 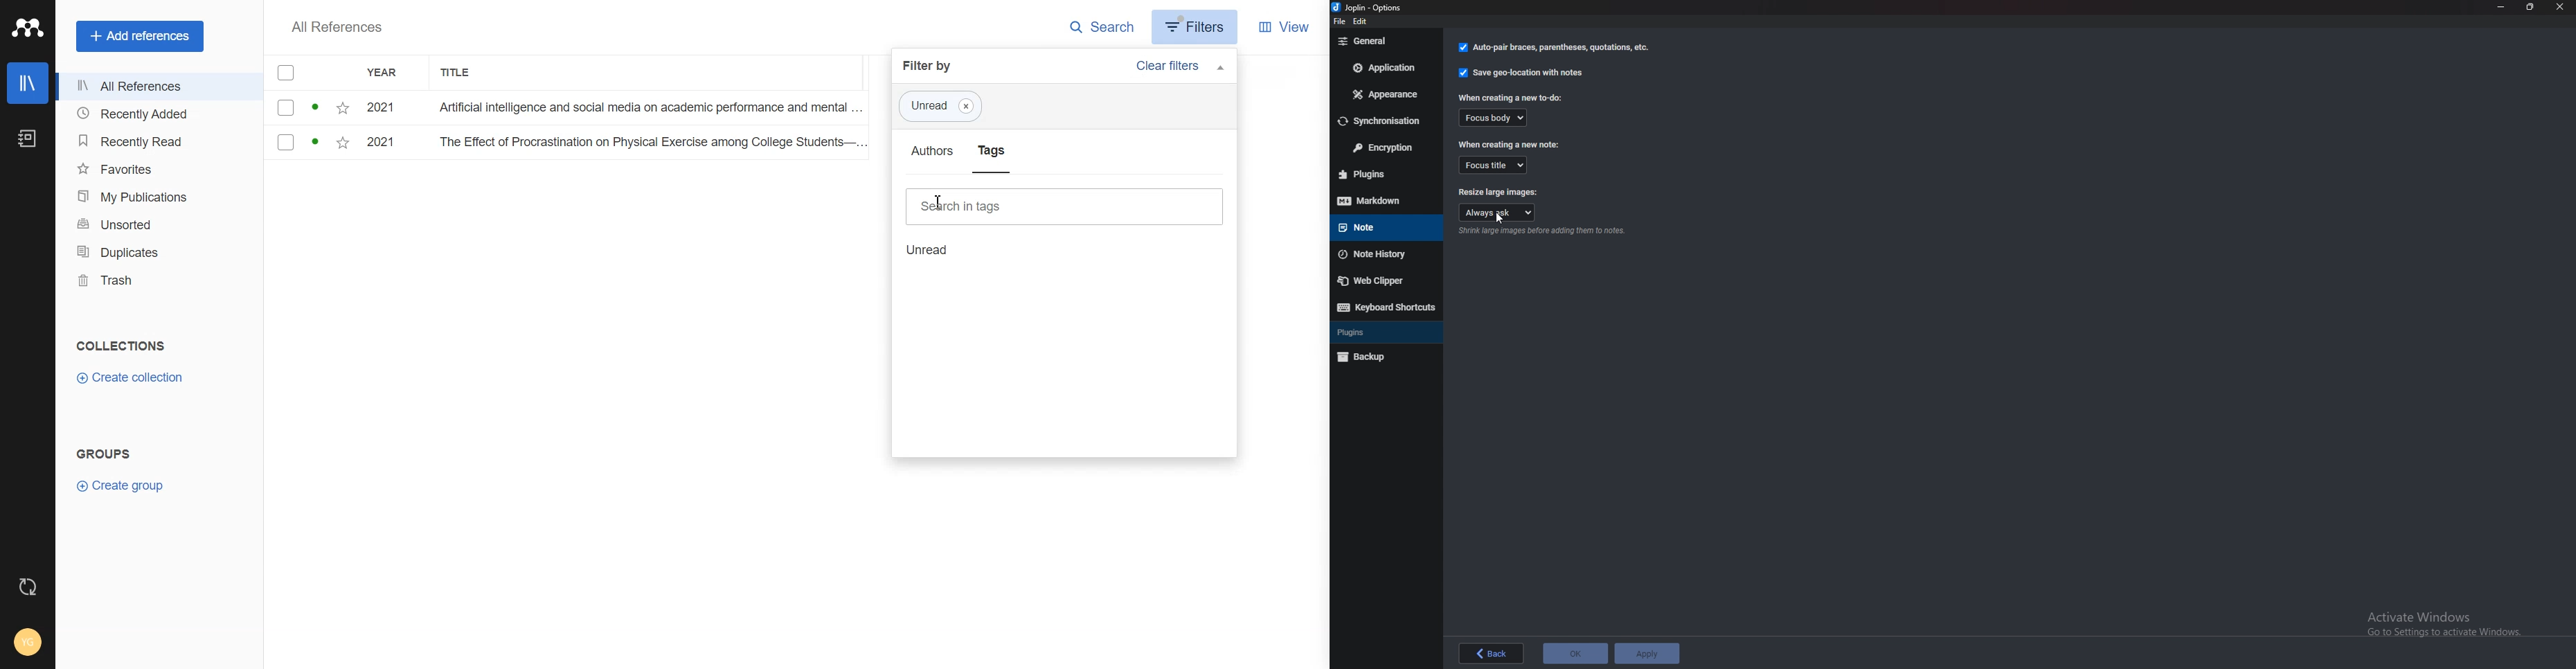 I want to click on Info, so click(x=1543, y=232).